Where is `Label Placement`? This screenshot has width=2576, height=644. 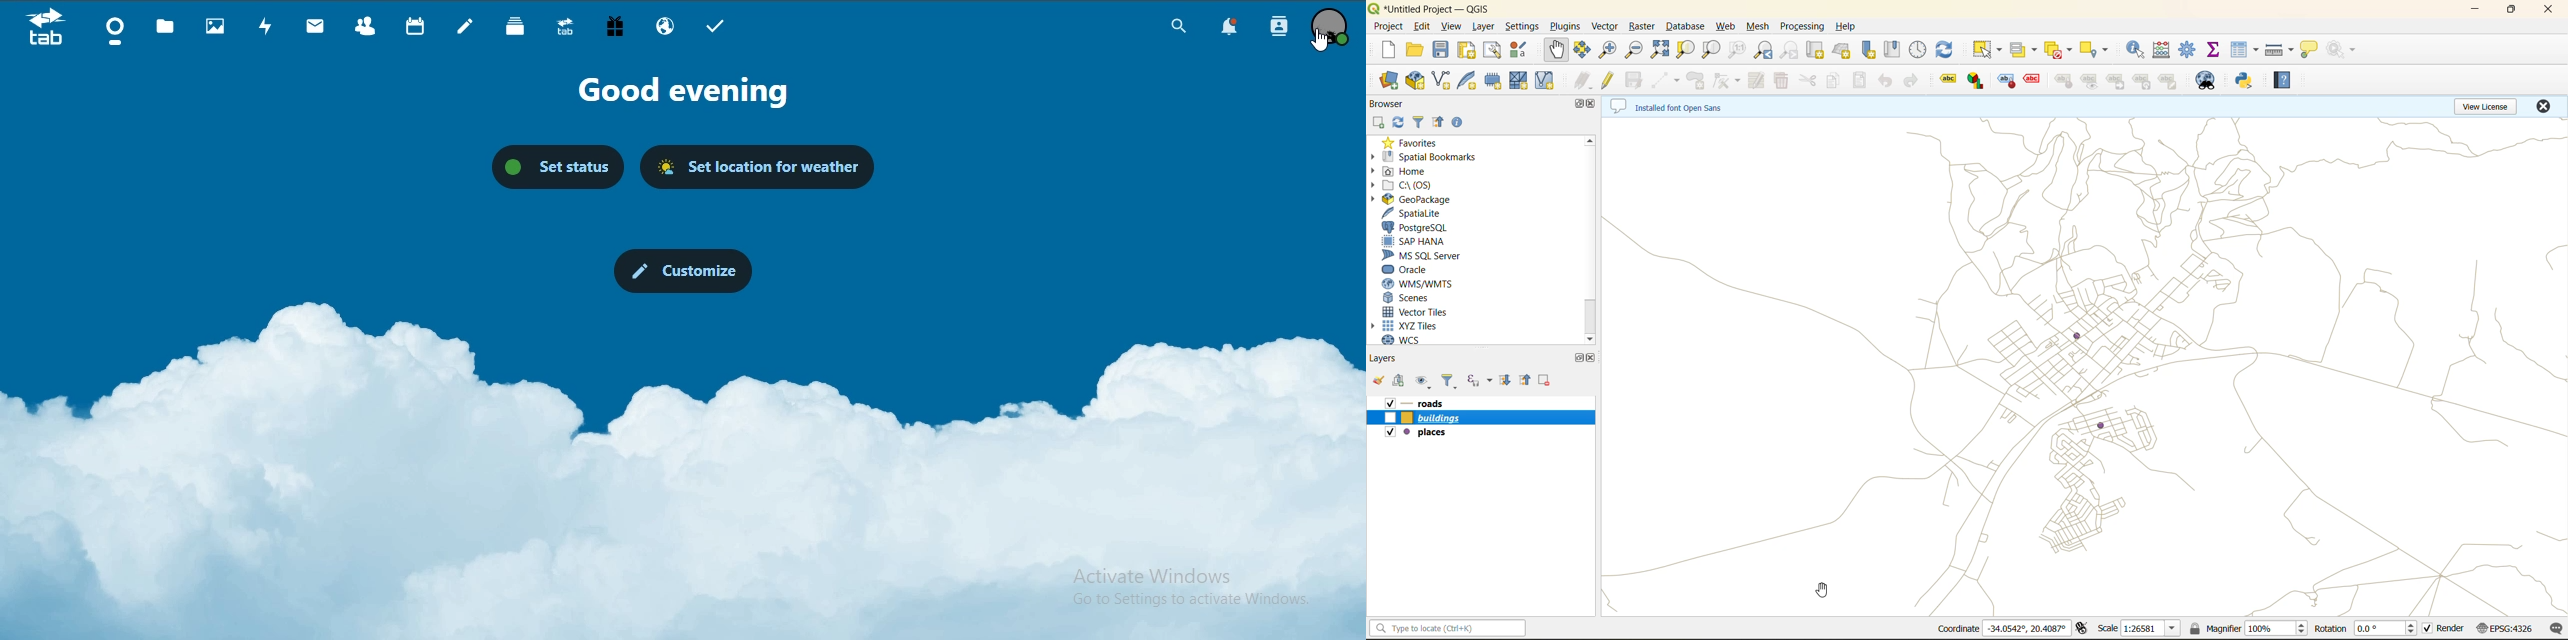 Label Placement is located at coordinates (2004, 80).